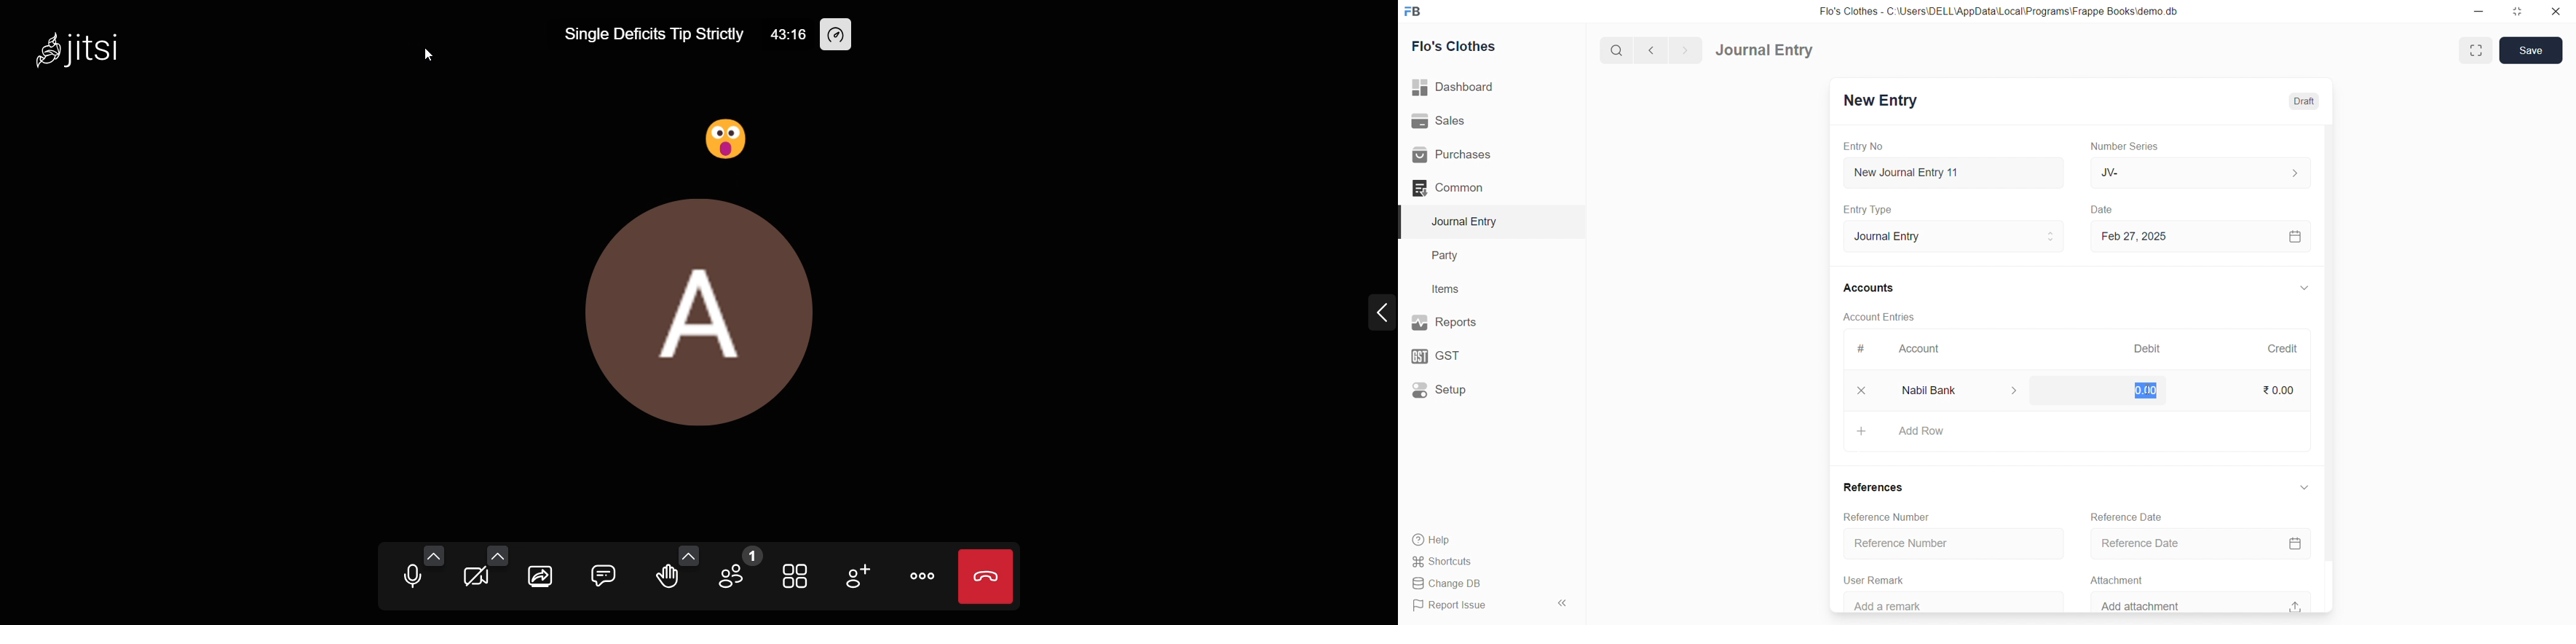  What do you see at coordinates (1999, 10) in the screenshot?
I see `Flo's Clothes - C:\Users\DELL\AppData\Local\Programs\Frappe Books\demo.db` at bounding box center [1999, 10].